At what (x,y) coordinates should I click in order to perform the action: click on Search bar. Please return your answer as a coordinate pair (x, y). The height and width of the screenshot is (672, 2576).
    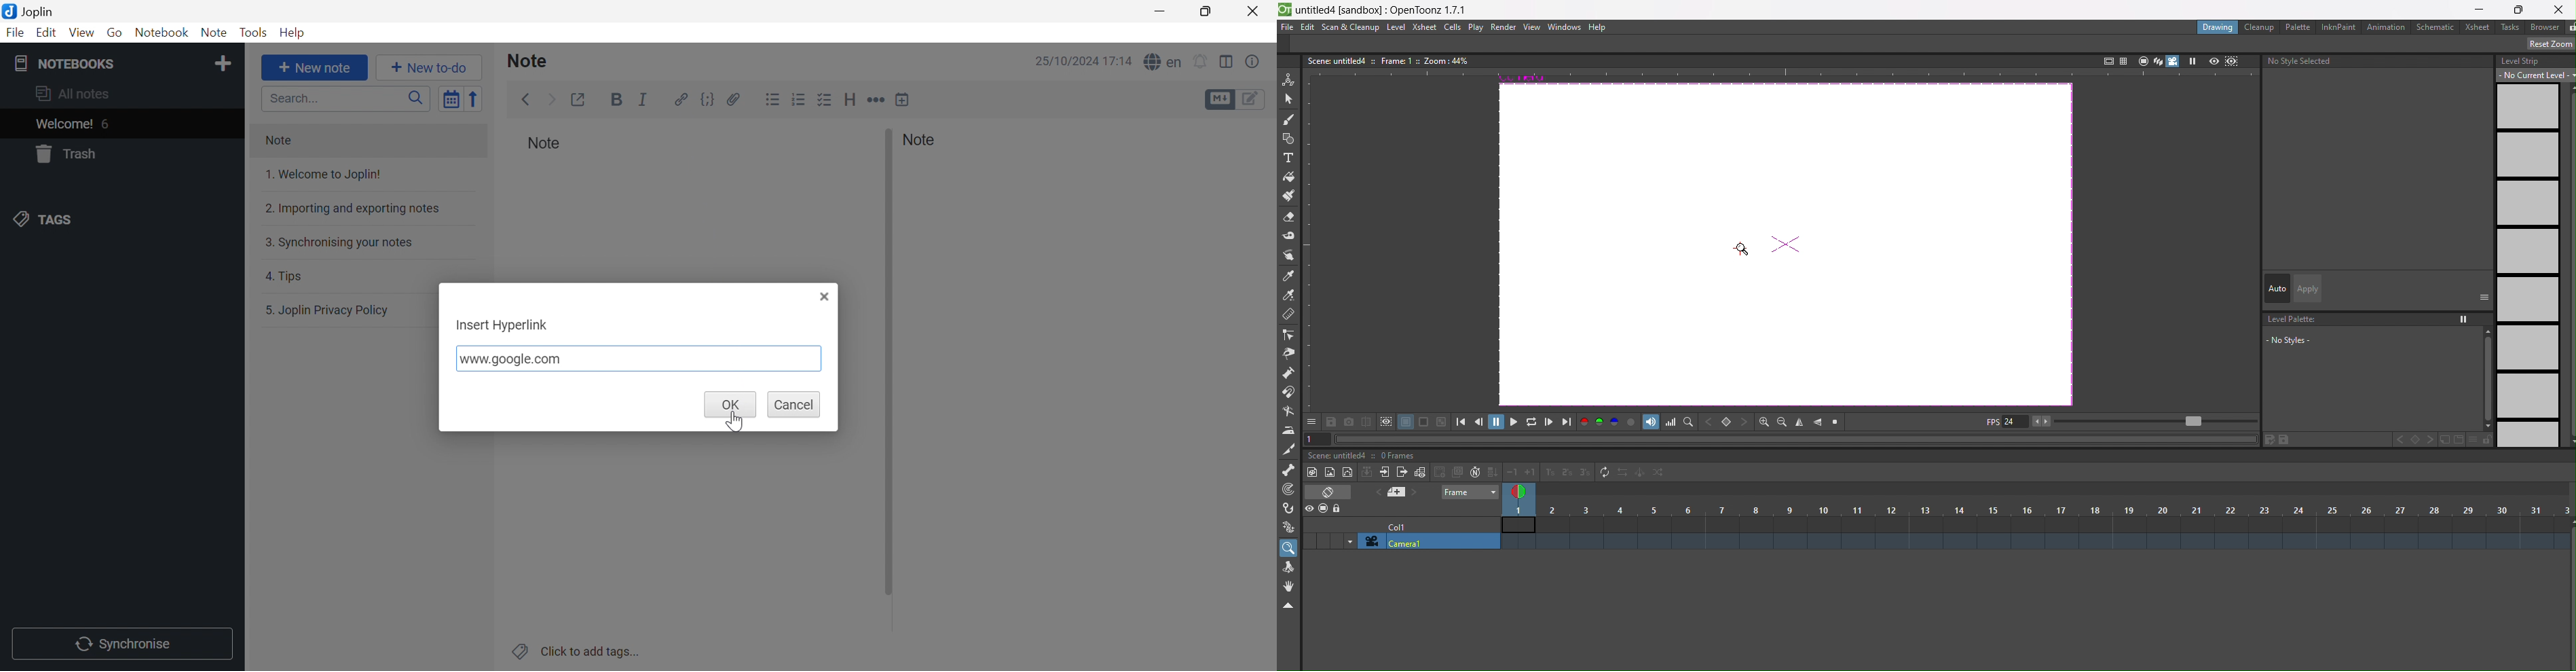
    Looking at the image, I should click on (347, 98).